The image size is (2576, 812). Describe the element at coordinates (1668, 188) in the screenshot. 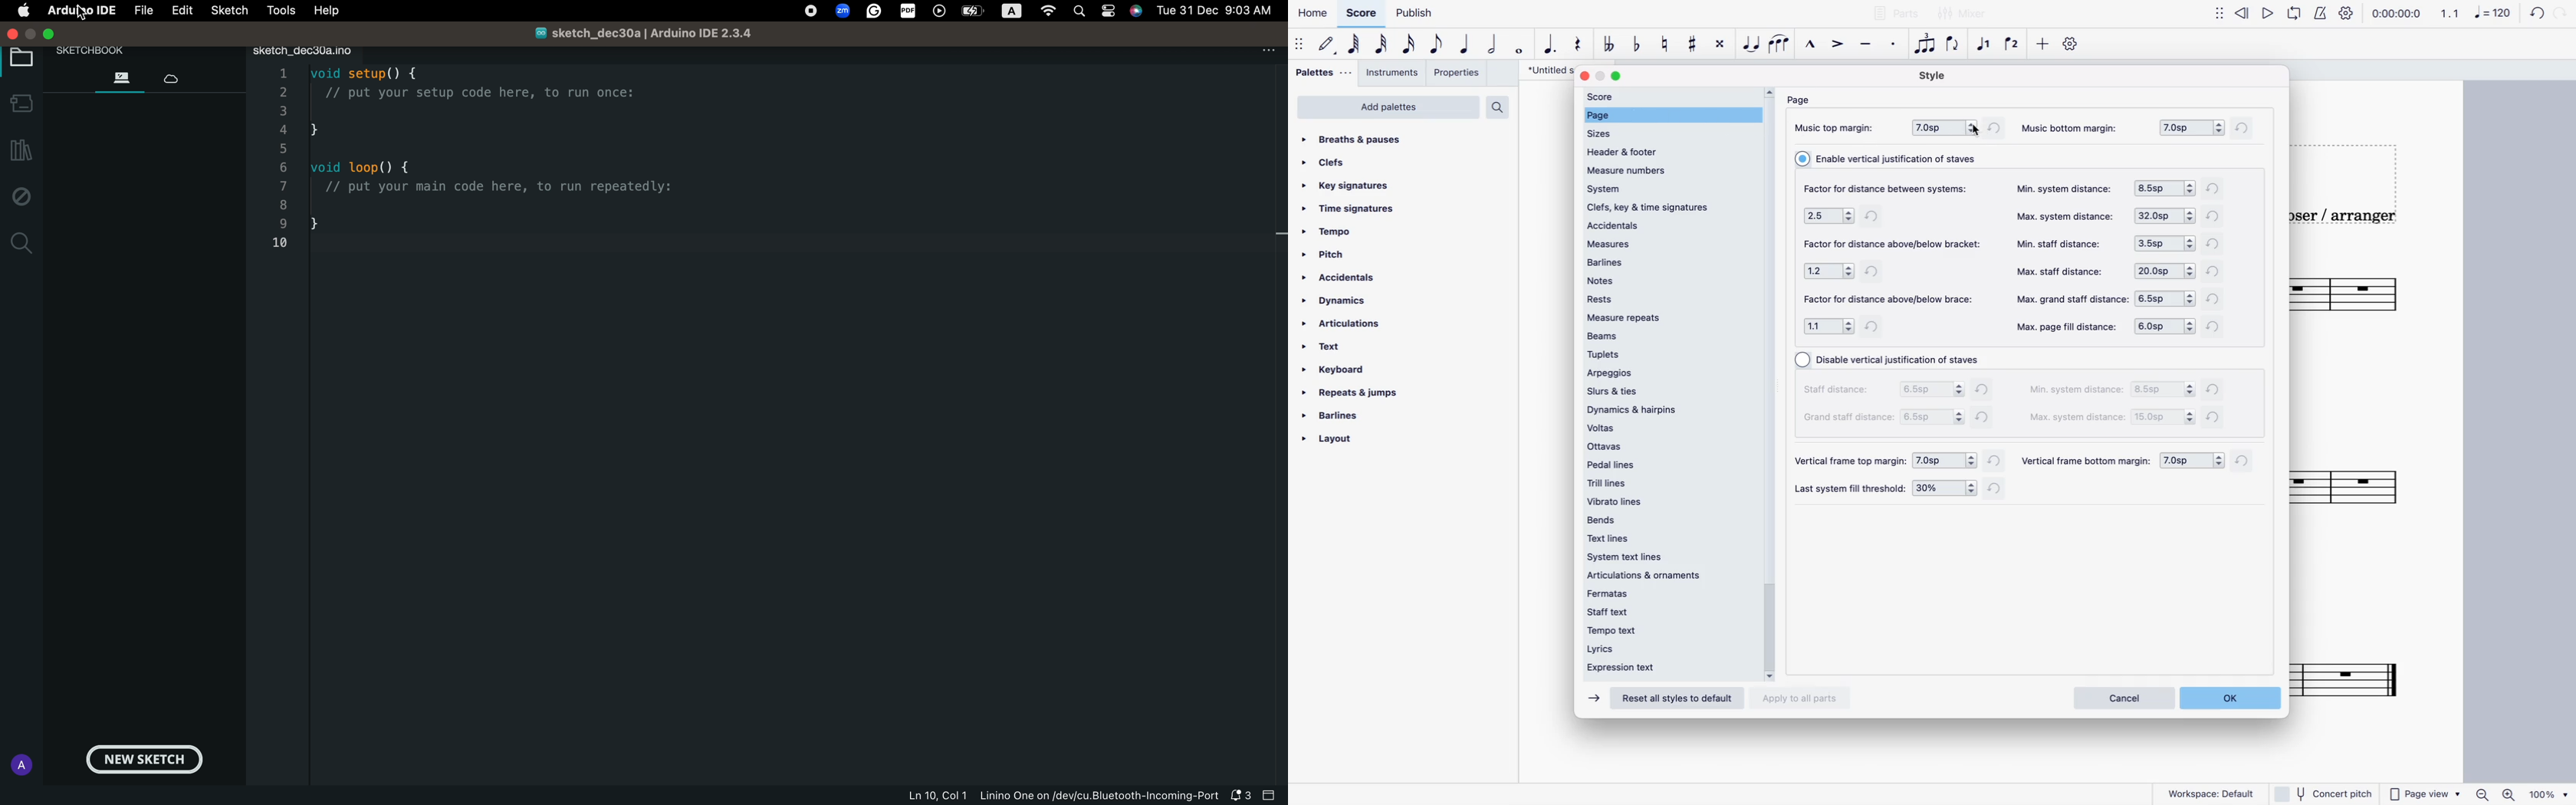

I see `system` at that location.